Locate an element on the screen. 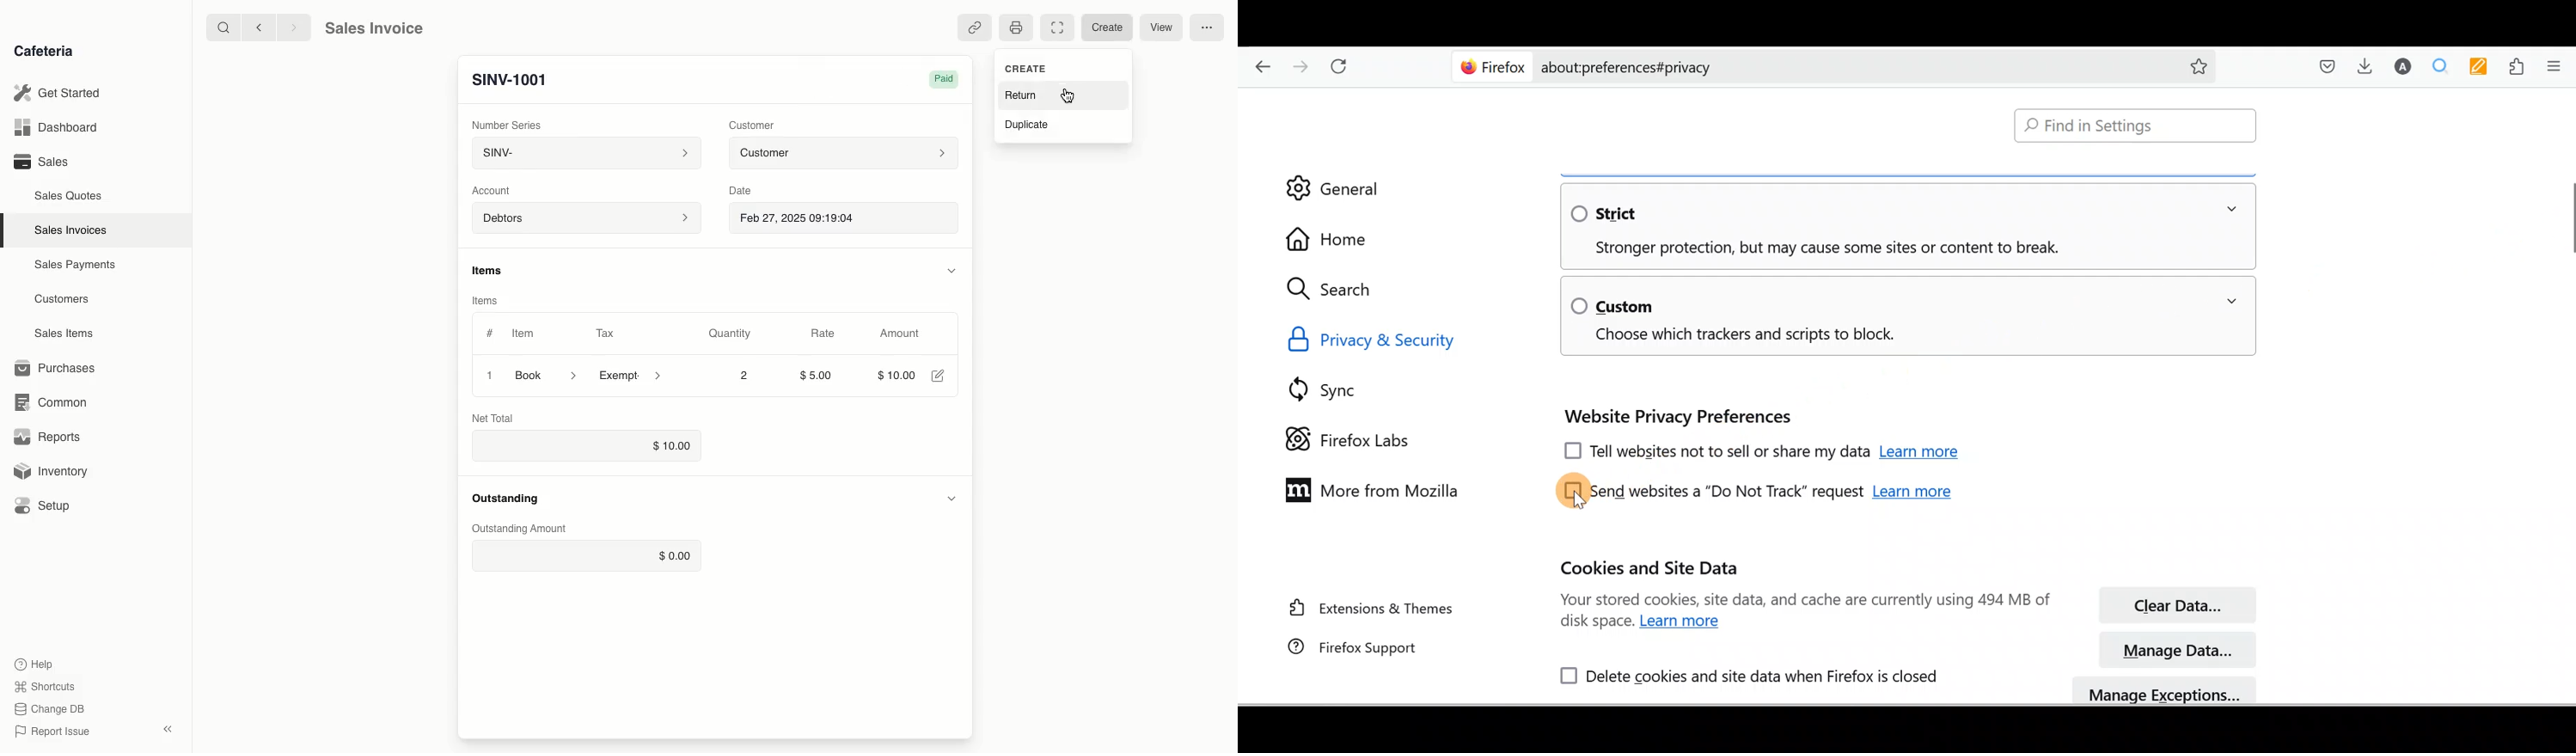 The image size is (2576, 756). Items is located at coordinates (490, 270).